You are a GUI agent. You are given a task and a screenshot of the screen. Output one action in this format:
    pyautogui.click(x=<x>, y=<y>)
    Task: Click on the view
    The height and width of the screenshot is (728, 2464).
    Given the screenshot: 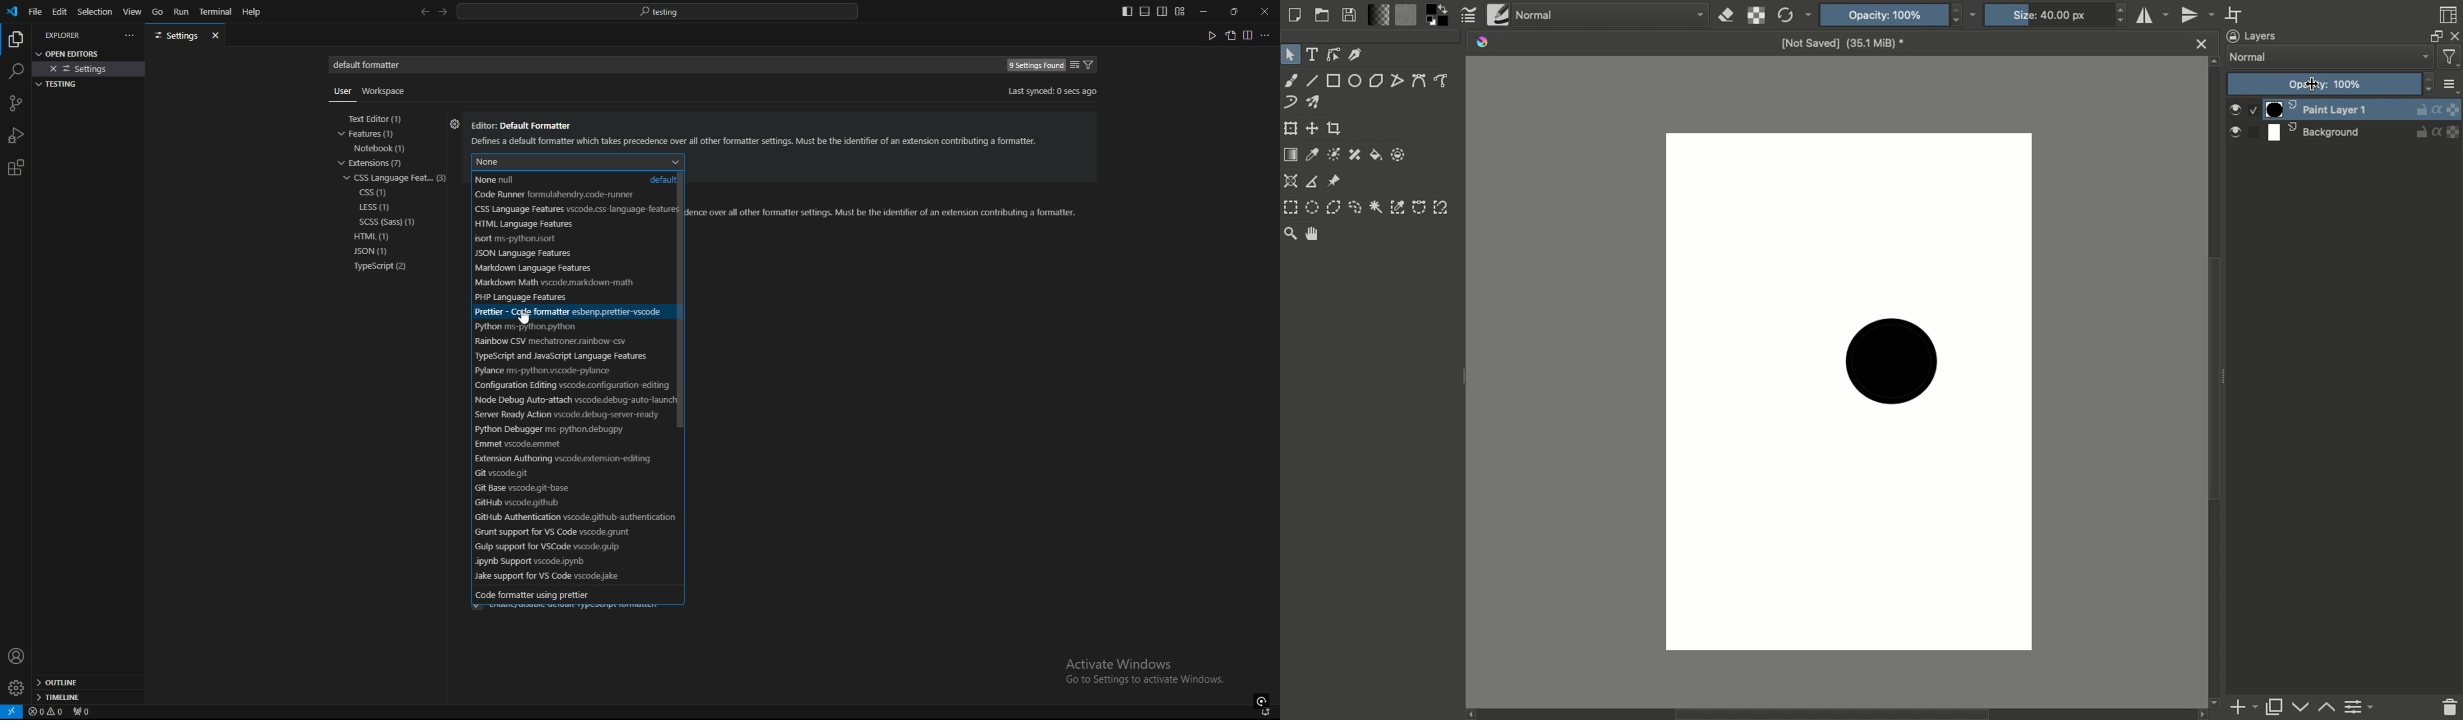 What is the action you would take?
    pyautogui.click(x=132, y=12)
    